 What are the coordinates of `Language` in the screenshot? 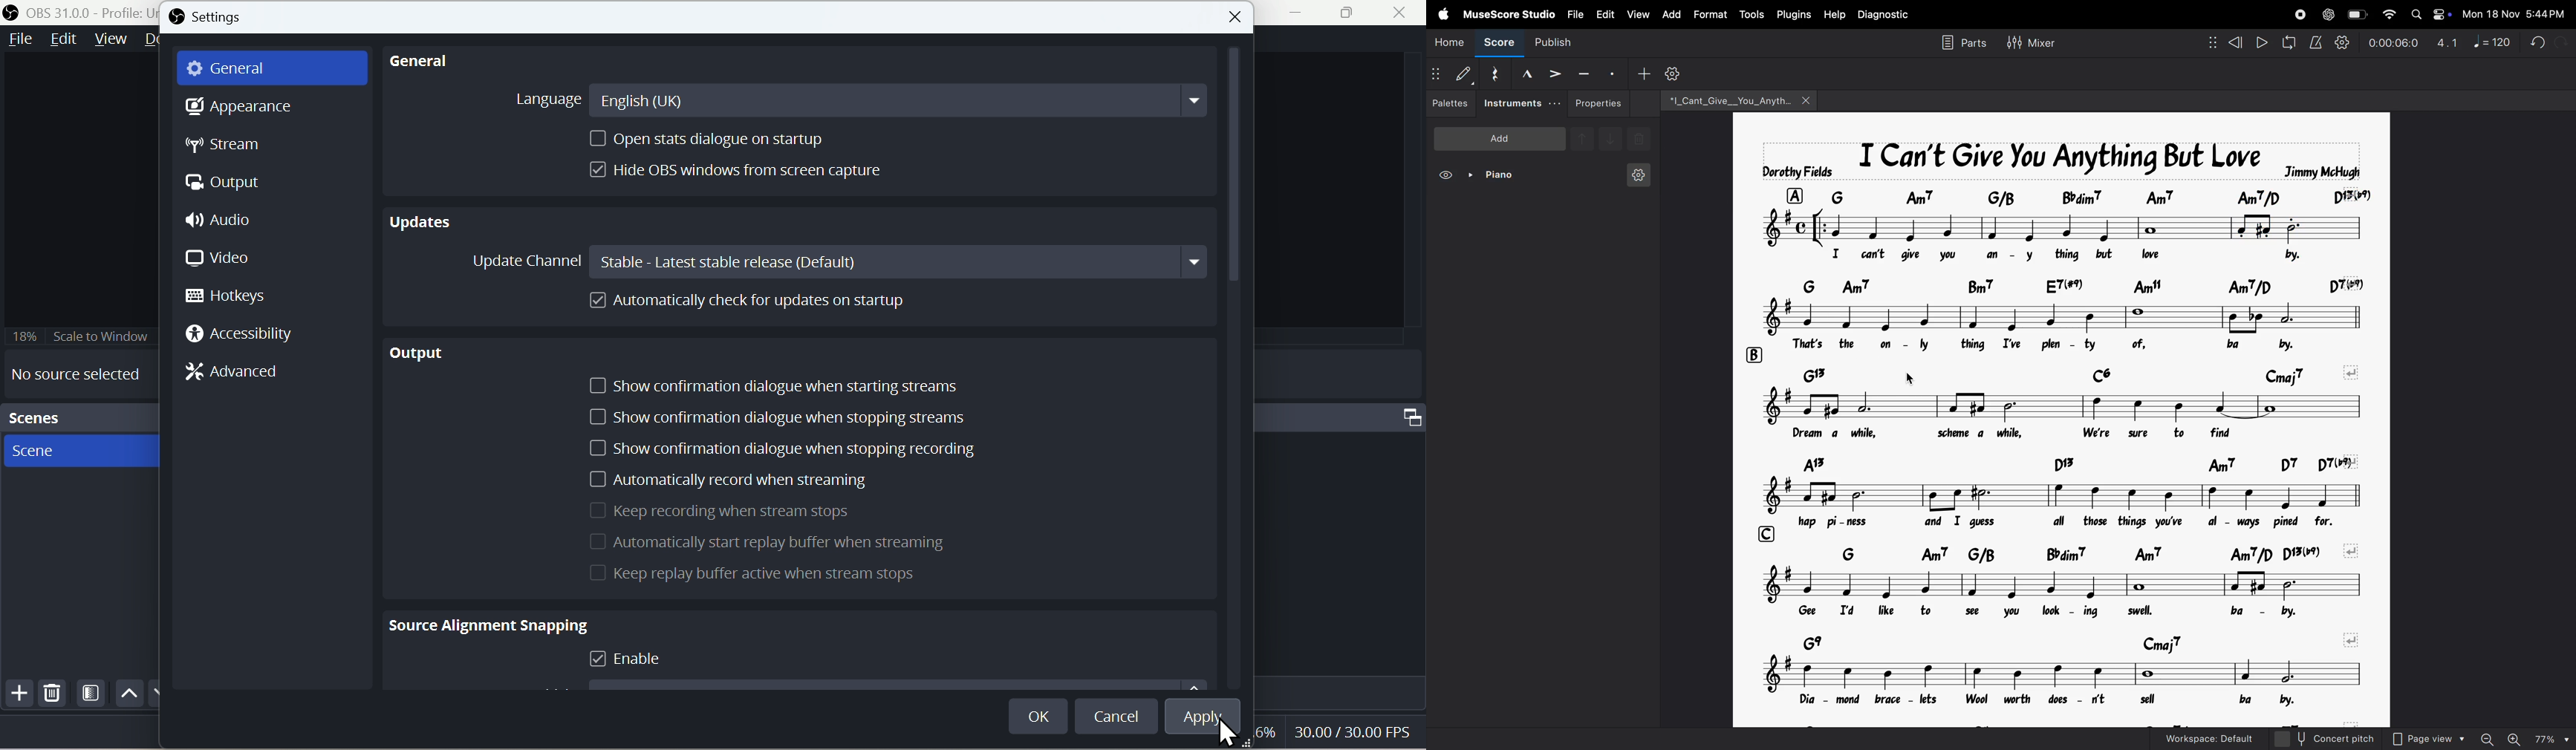 It's located at (543, 98).